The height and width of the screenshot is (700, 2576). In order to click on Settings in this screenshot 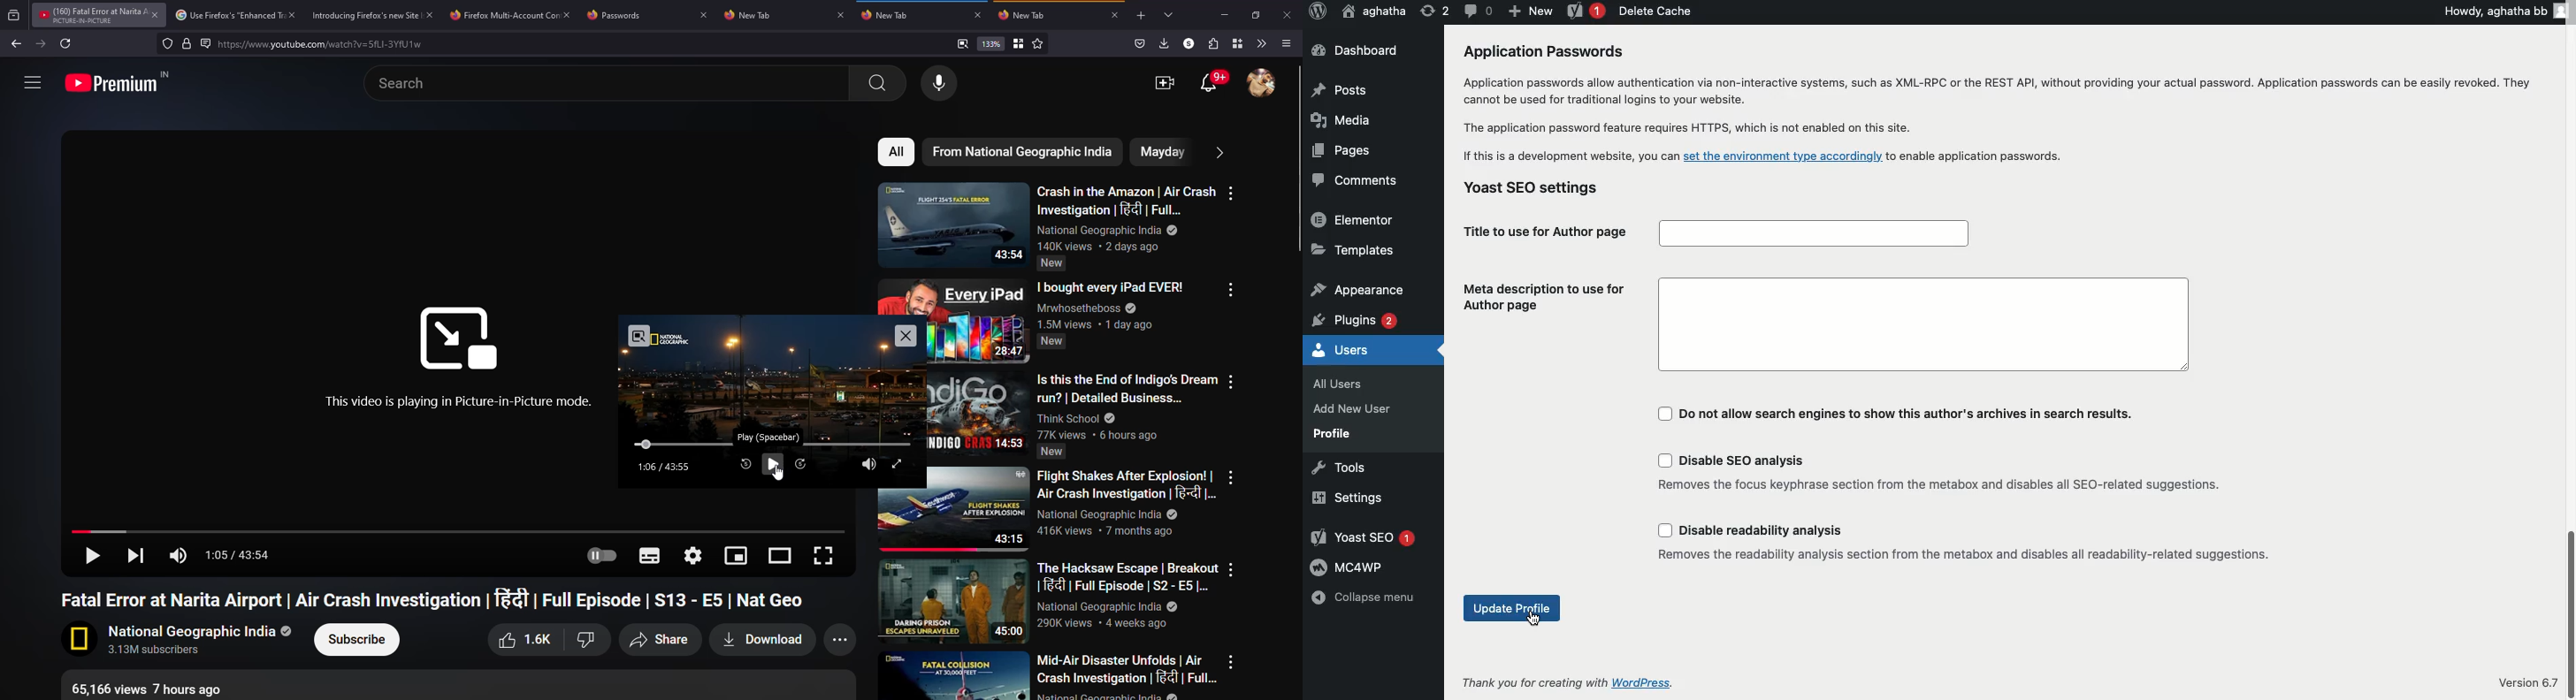, I will do `click(1344, 498)`.